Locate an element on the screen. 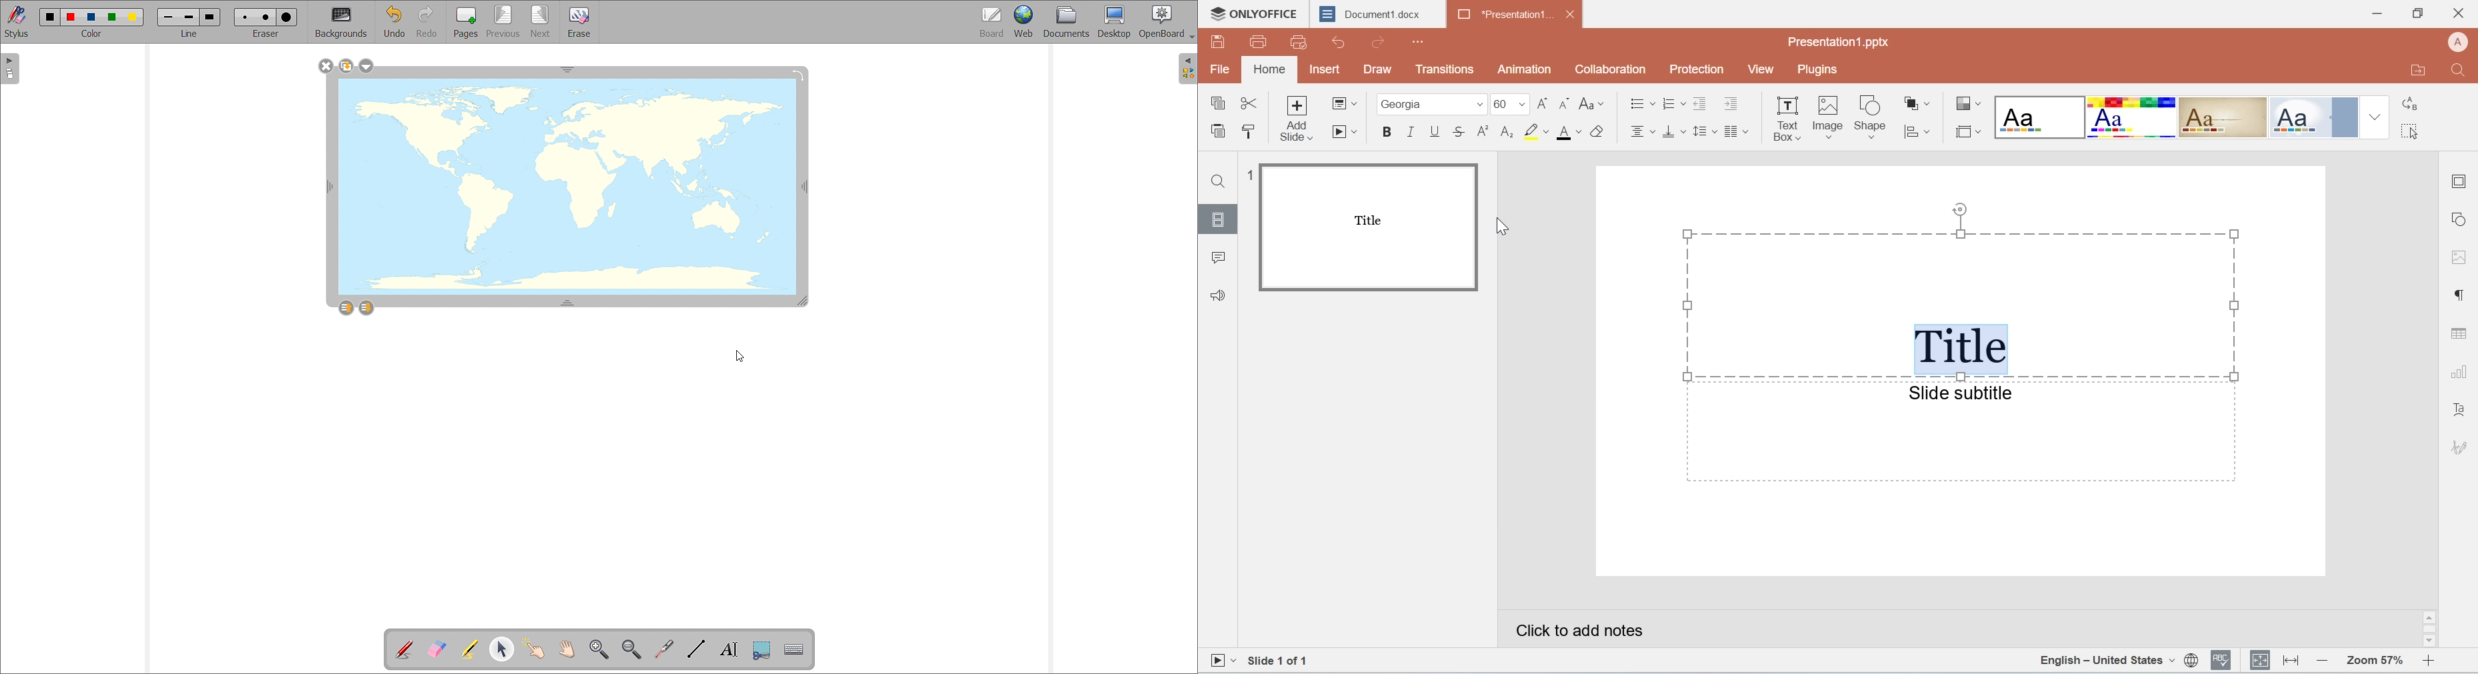 The height and width of the screenshot is (700, 2492). Presentation1 is located at coordinates (1517, 14).